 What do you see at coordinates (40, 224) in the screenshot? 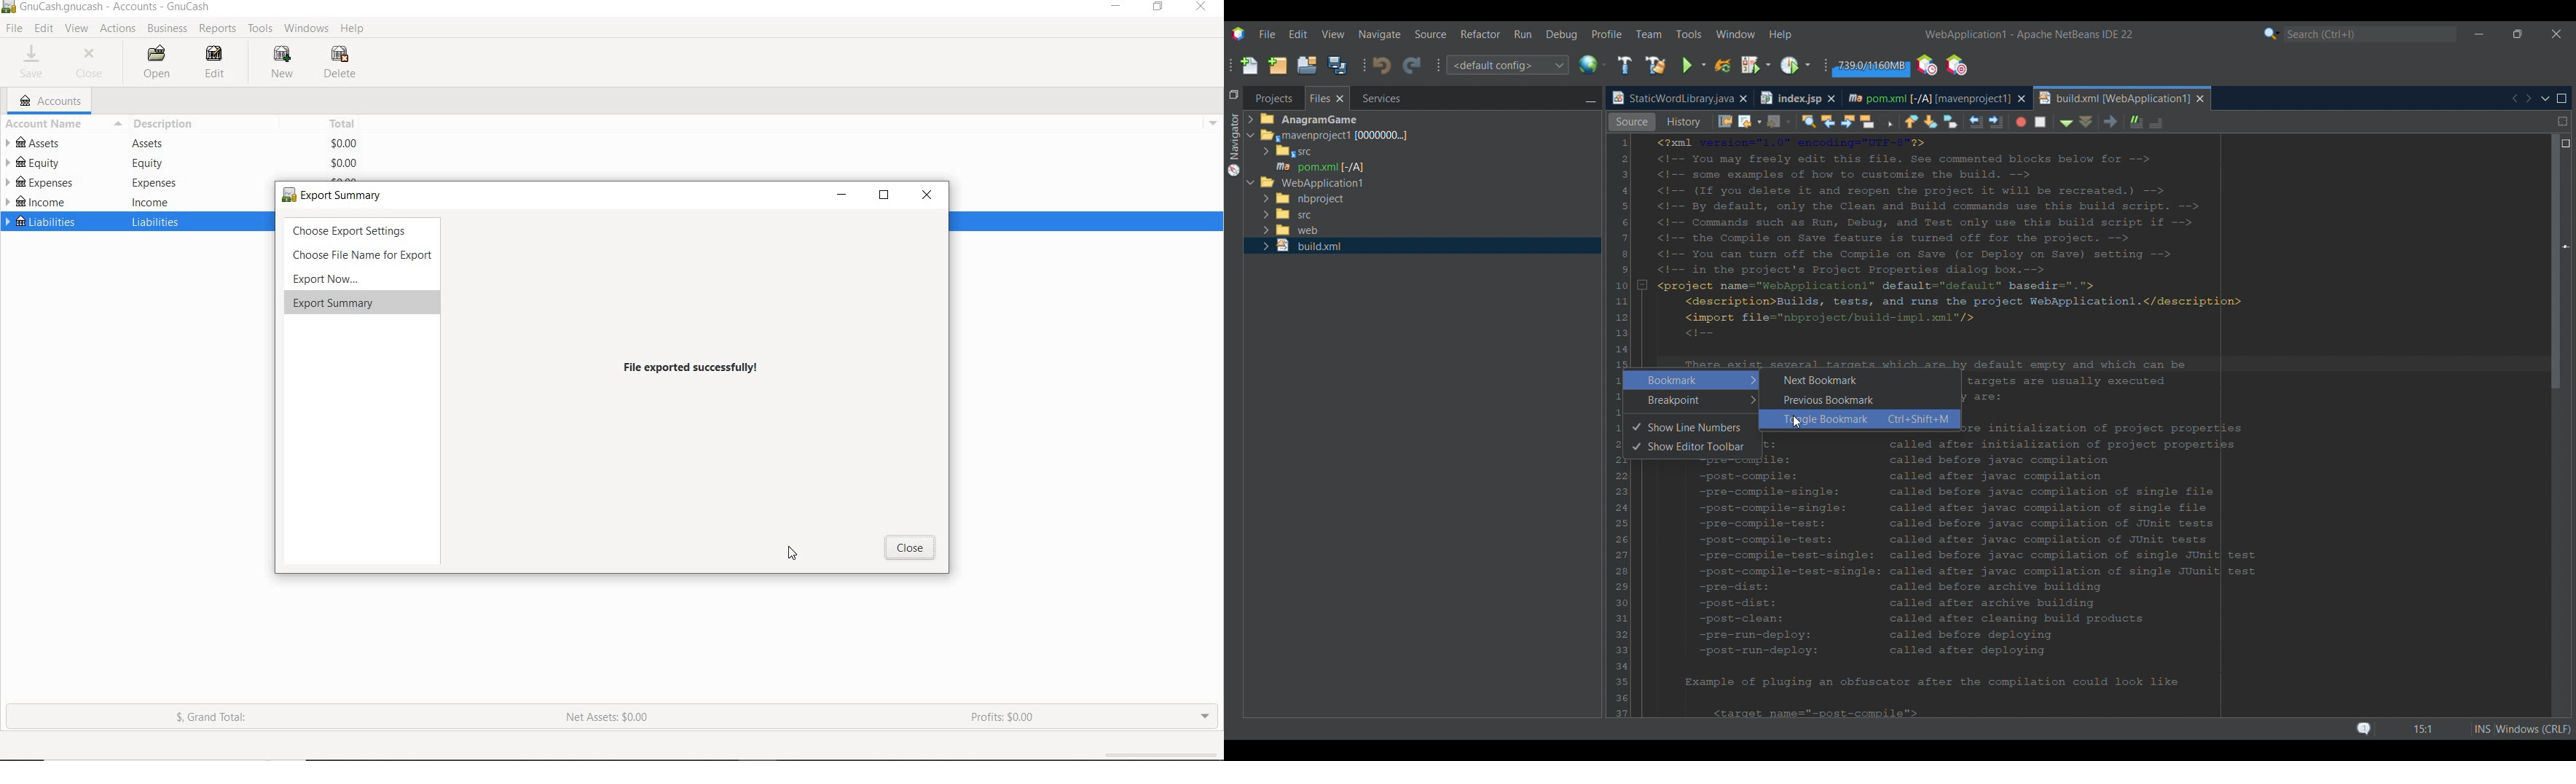
I see `LIABILITIES` at bounding box center [40, 224].